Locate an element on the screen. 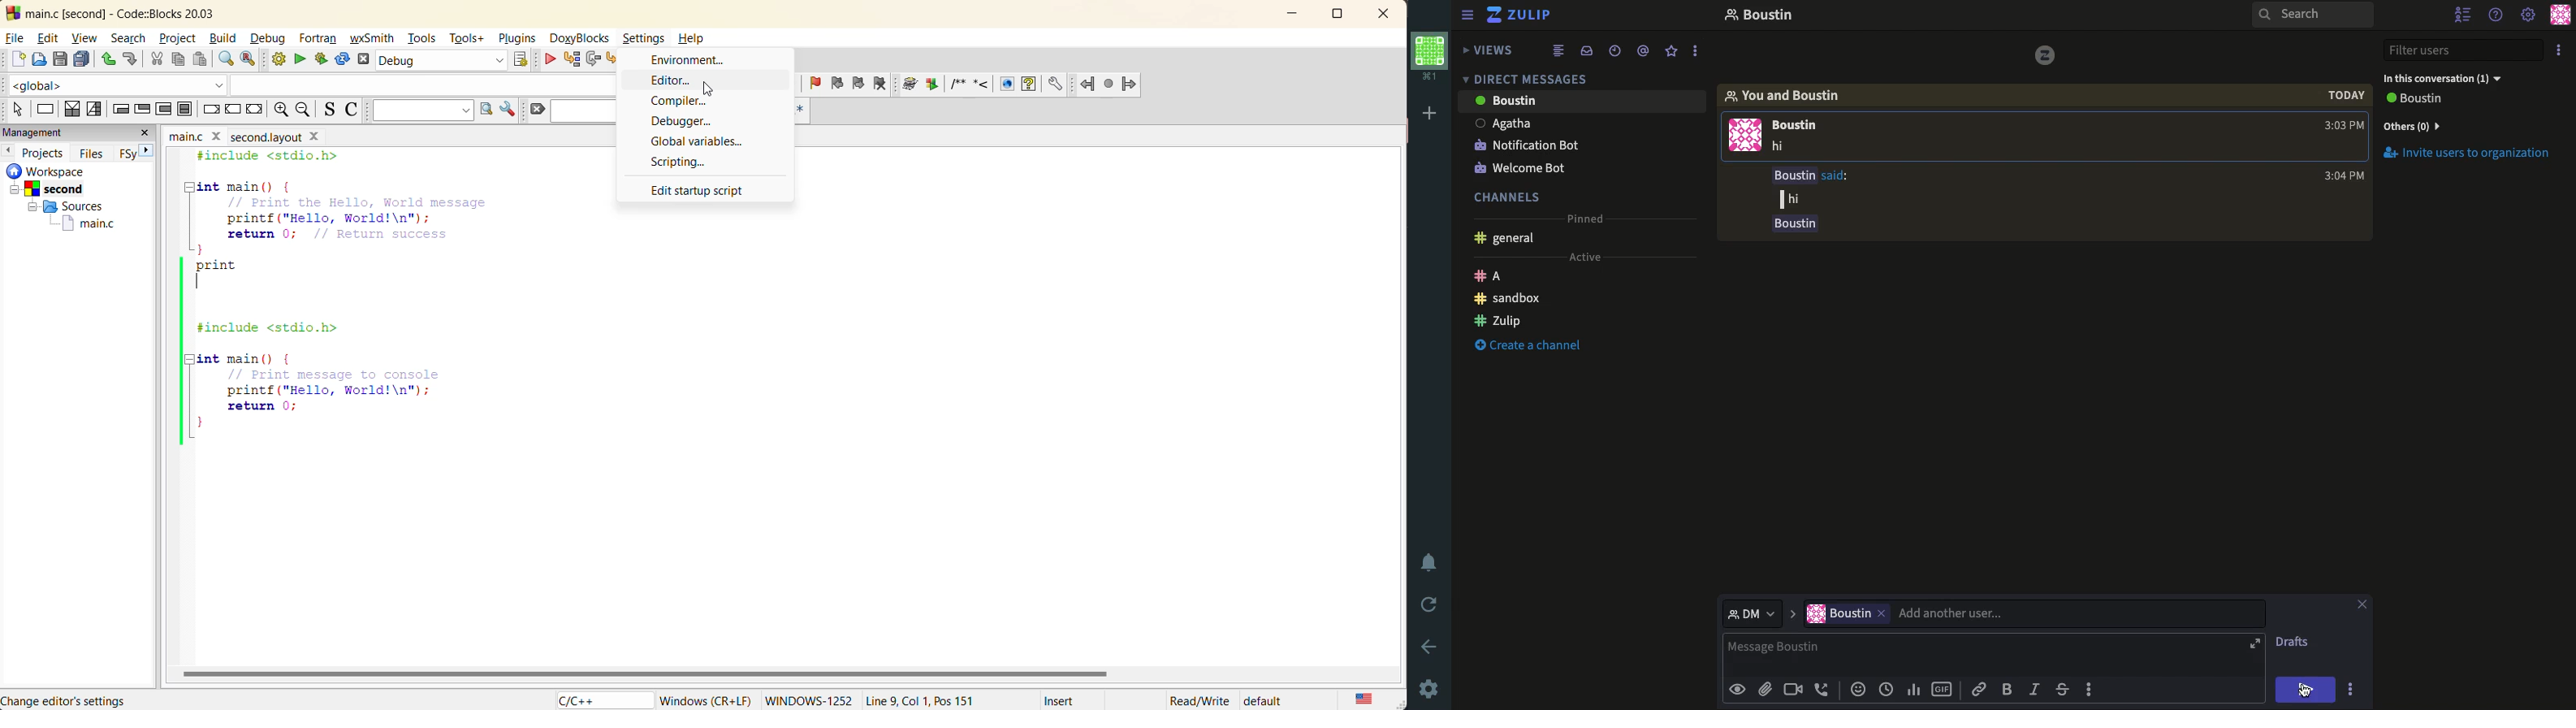 This screenshot has height=728, width=2576. code completion compiler is located at coordinates (313, 83).